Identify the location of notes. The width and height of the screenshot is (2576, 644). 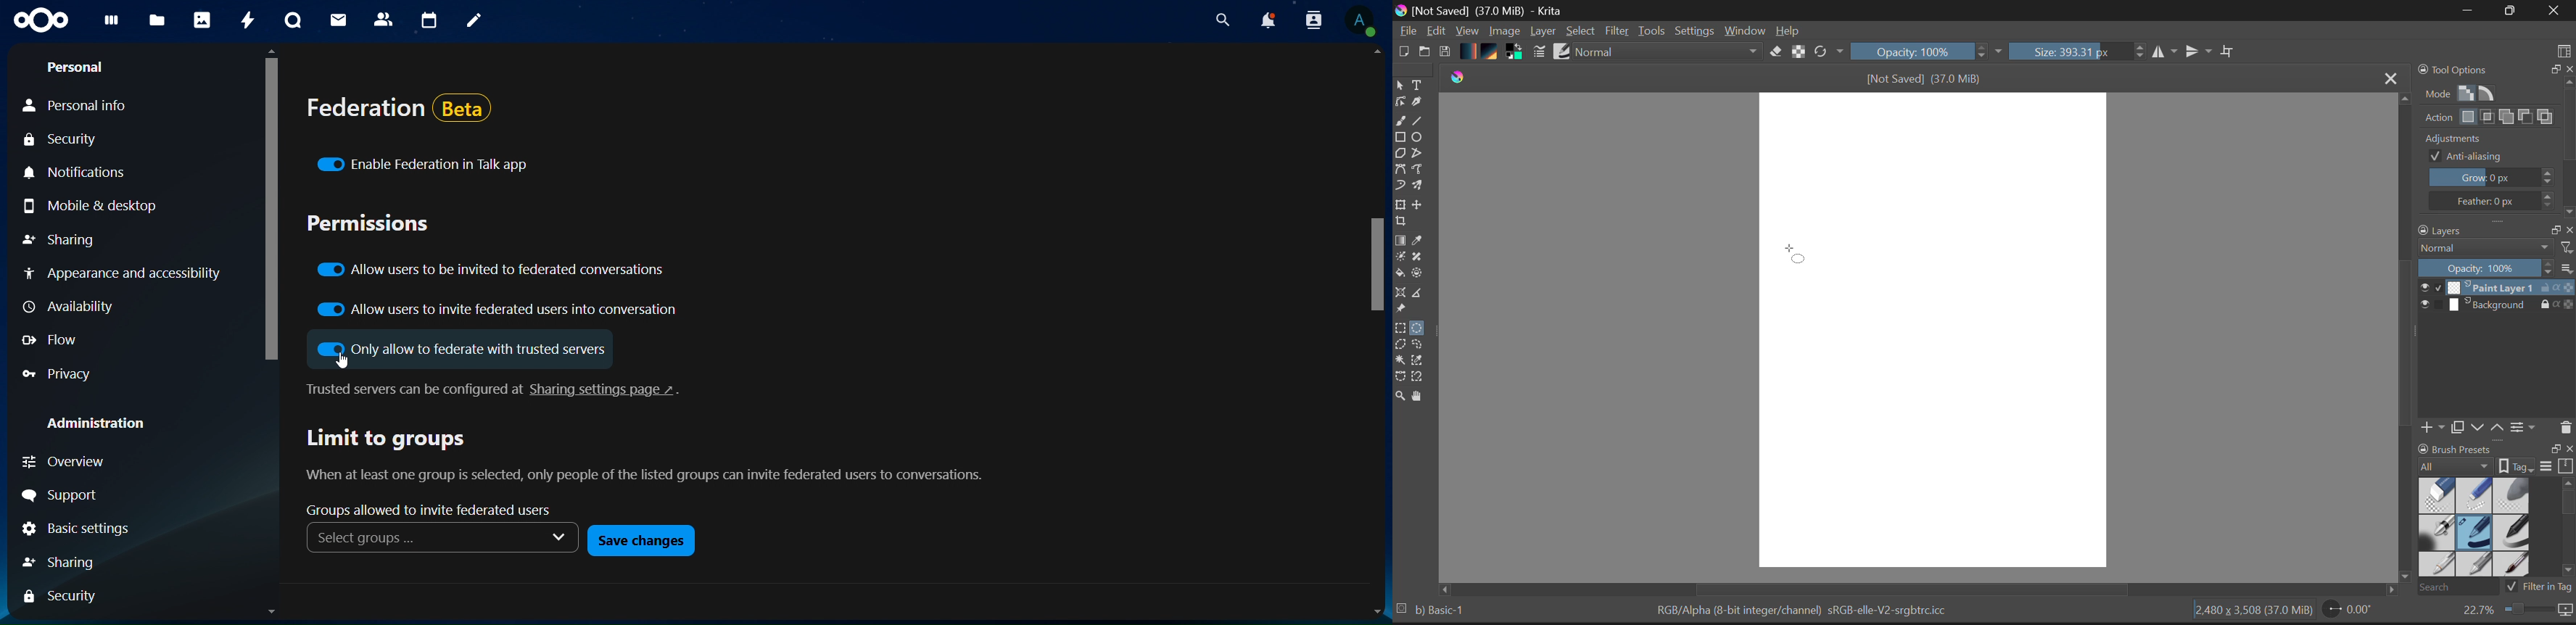
(475, 21).